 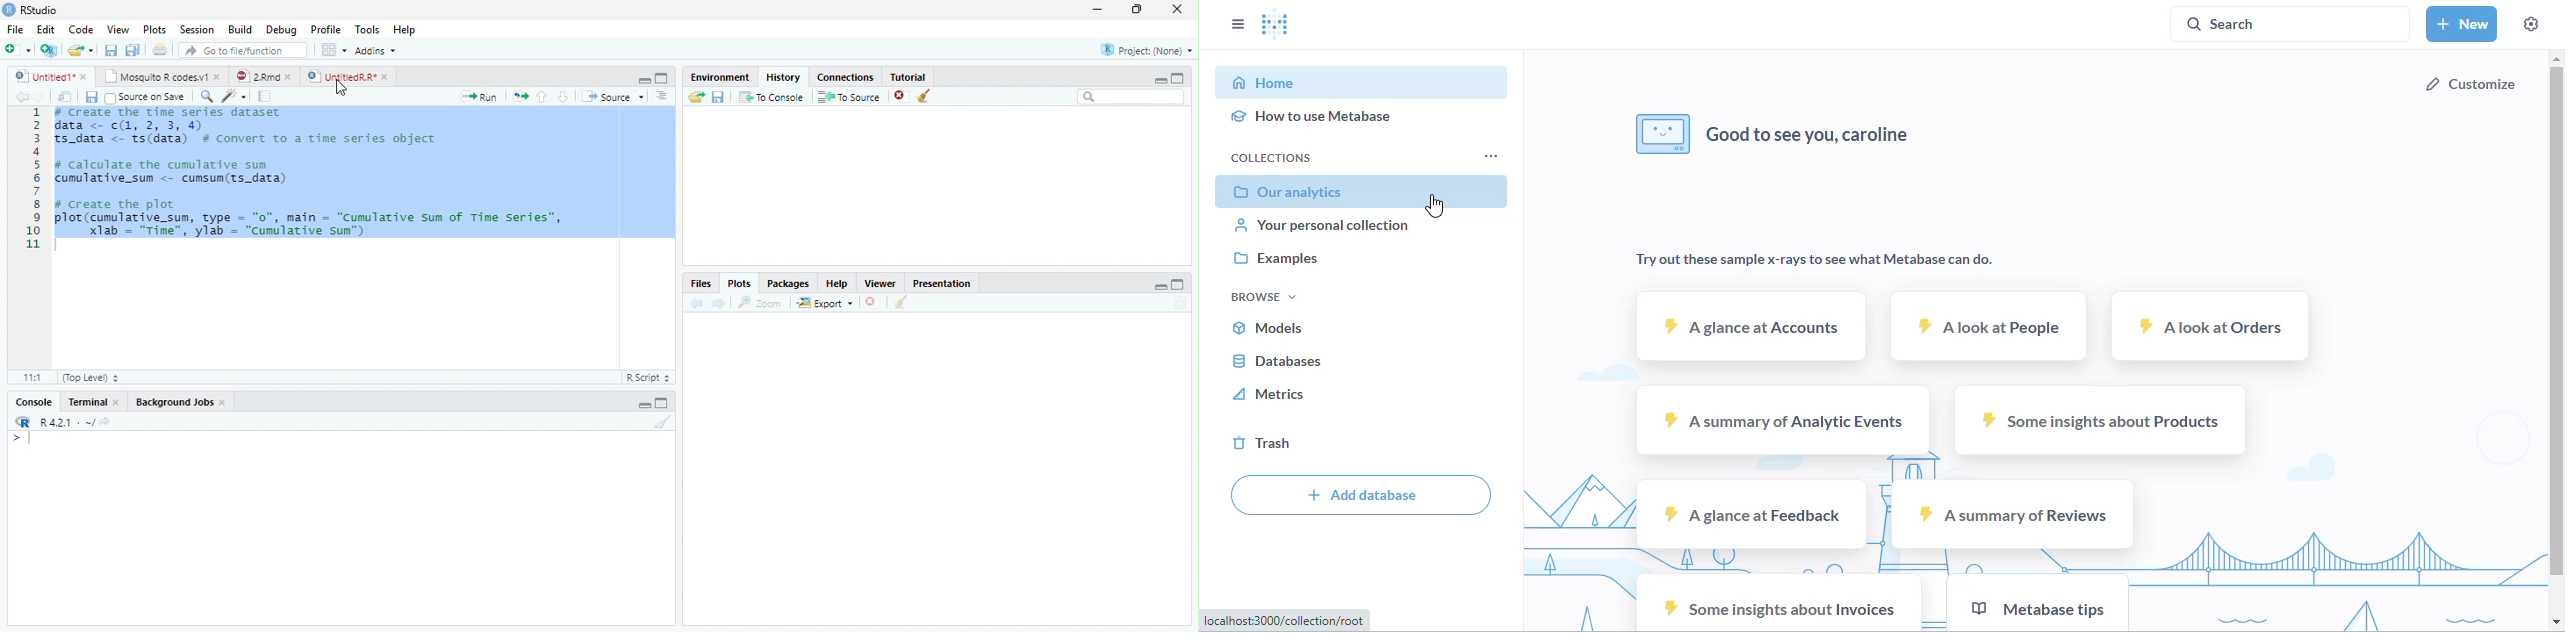 What do you see at coordinates (720, 97) in the screenshot?
I see `Save` at bounding box center [720, 97].